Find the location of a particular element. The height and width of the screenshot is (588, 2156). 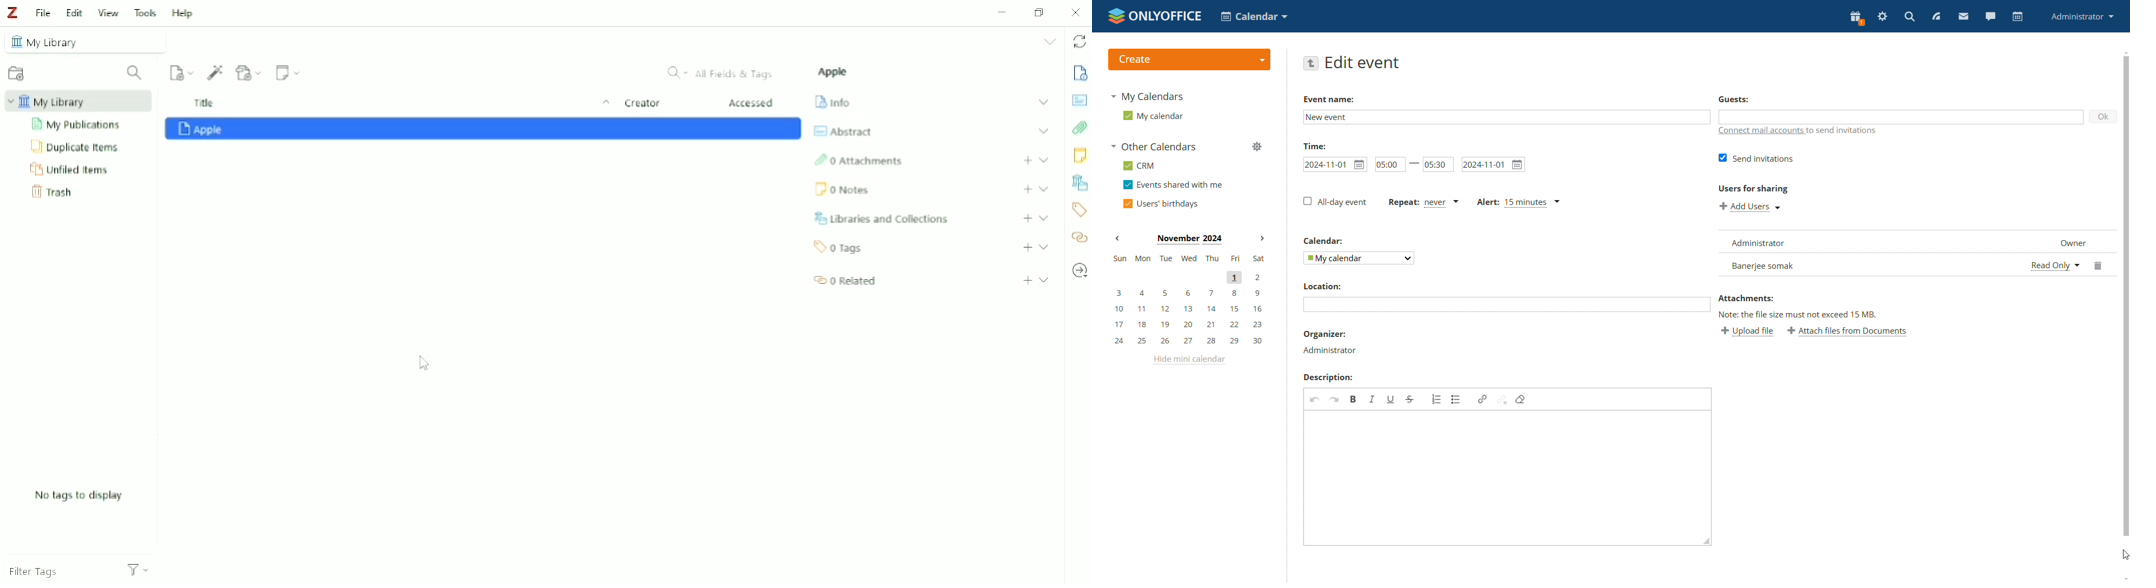

Notes is located at coordinates (843, 191).